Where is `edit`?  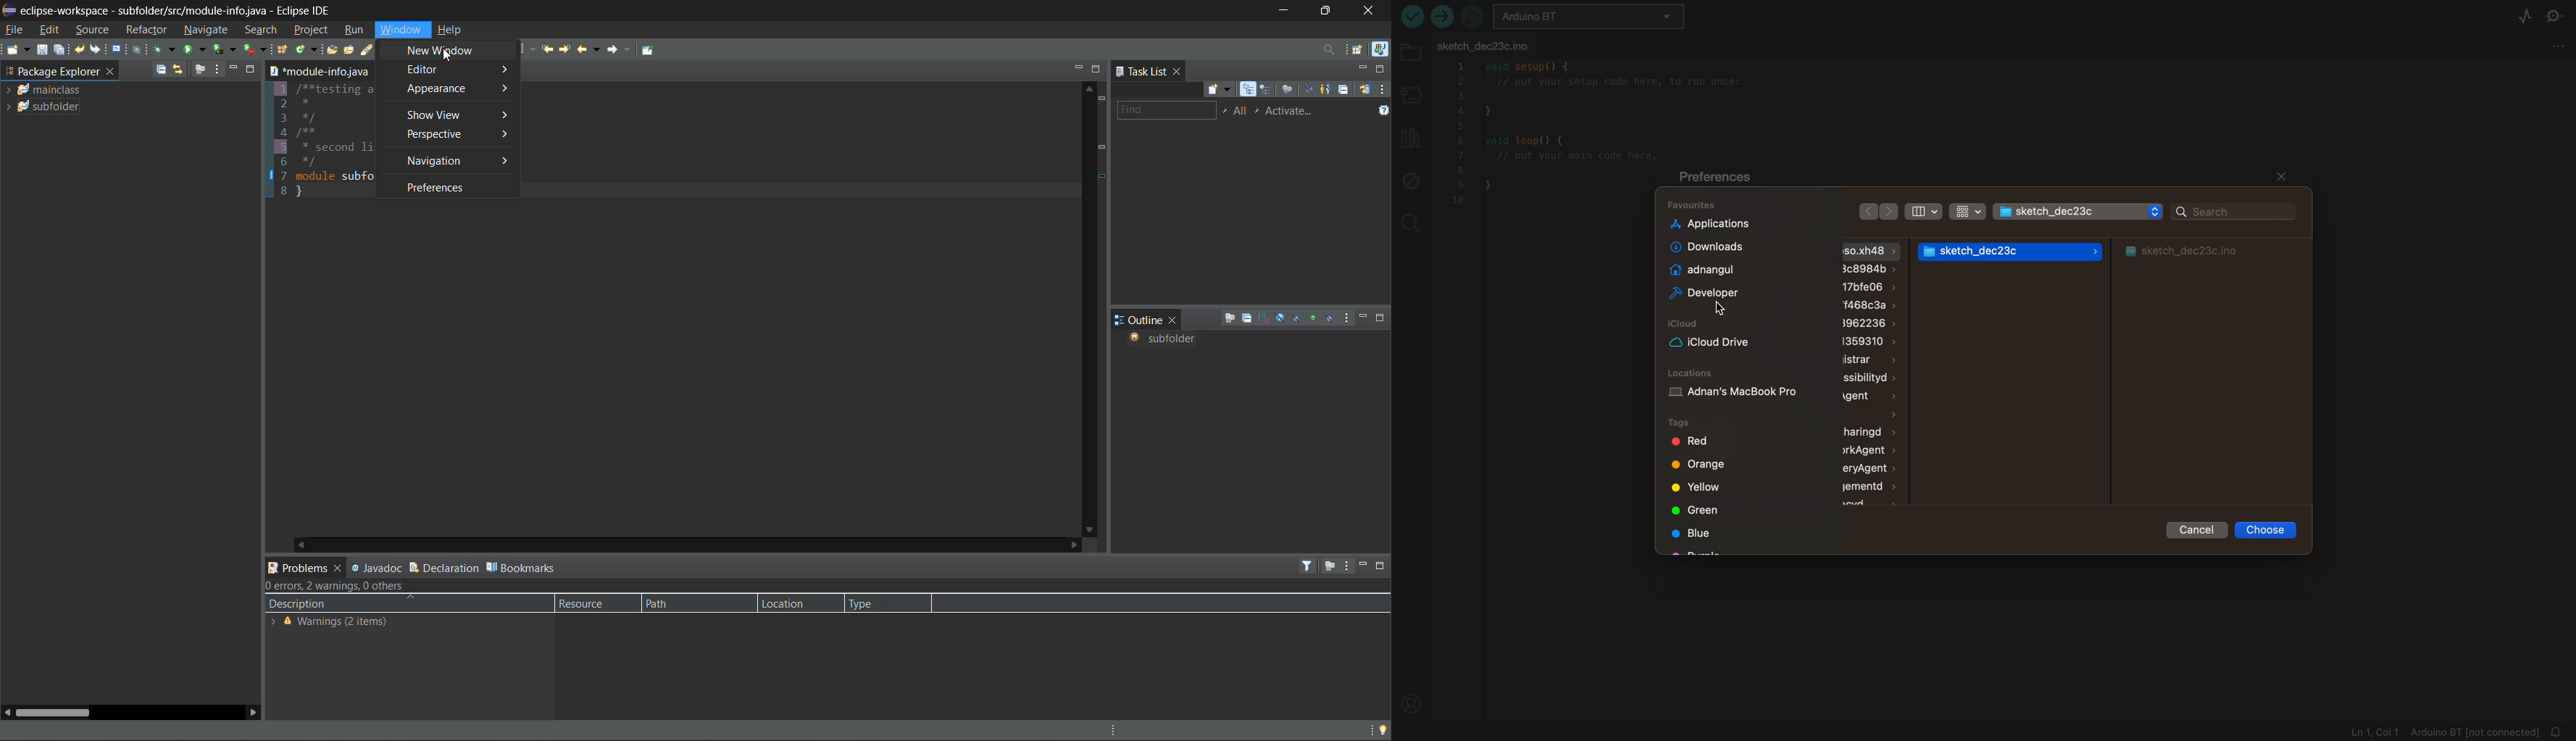 edit is located at coordinates (47, 30).